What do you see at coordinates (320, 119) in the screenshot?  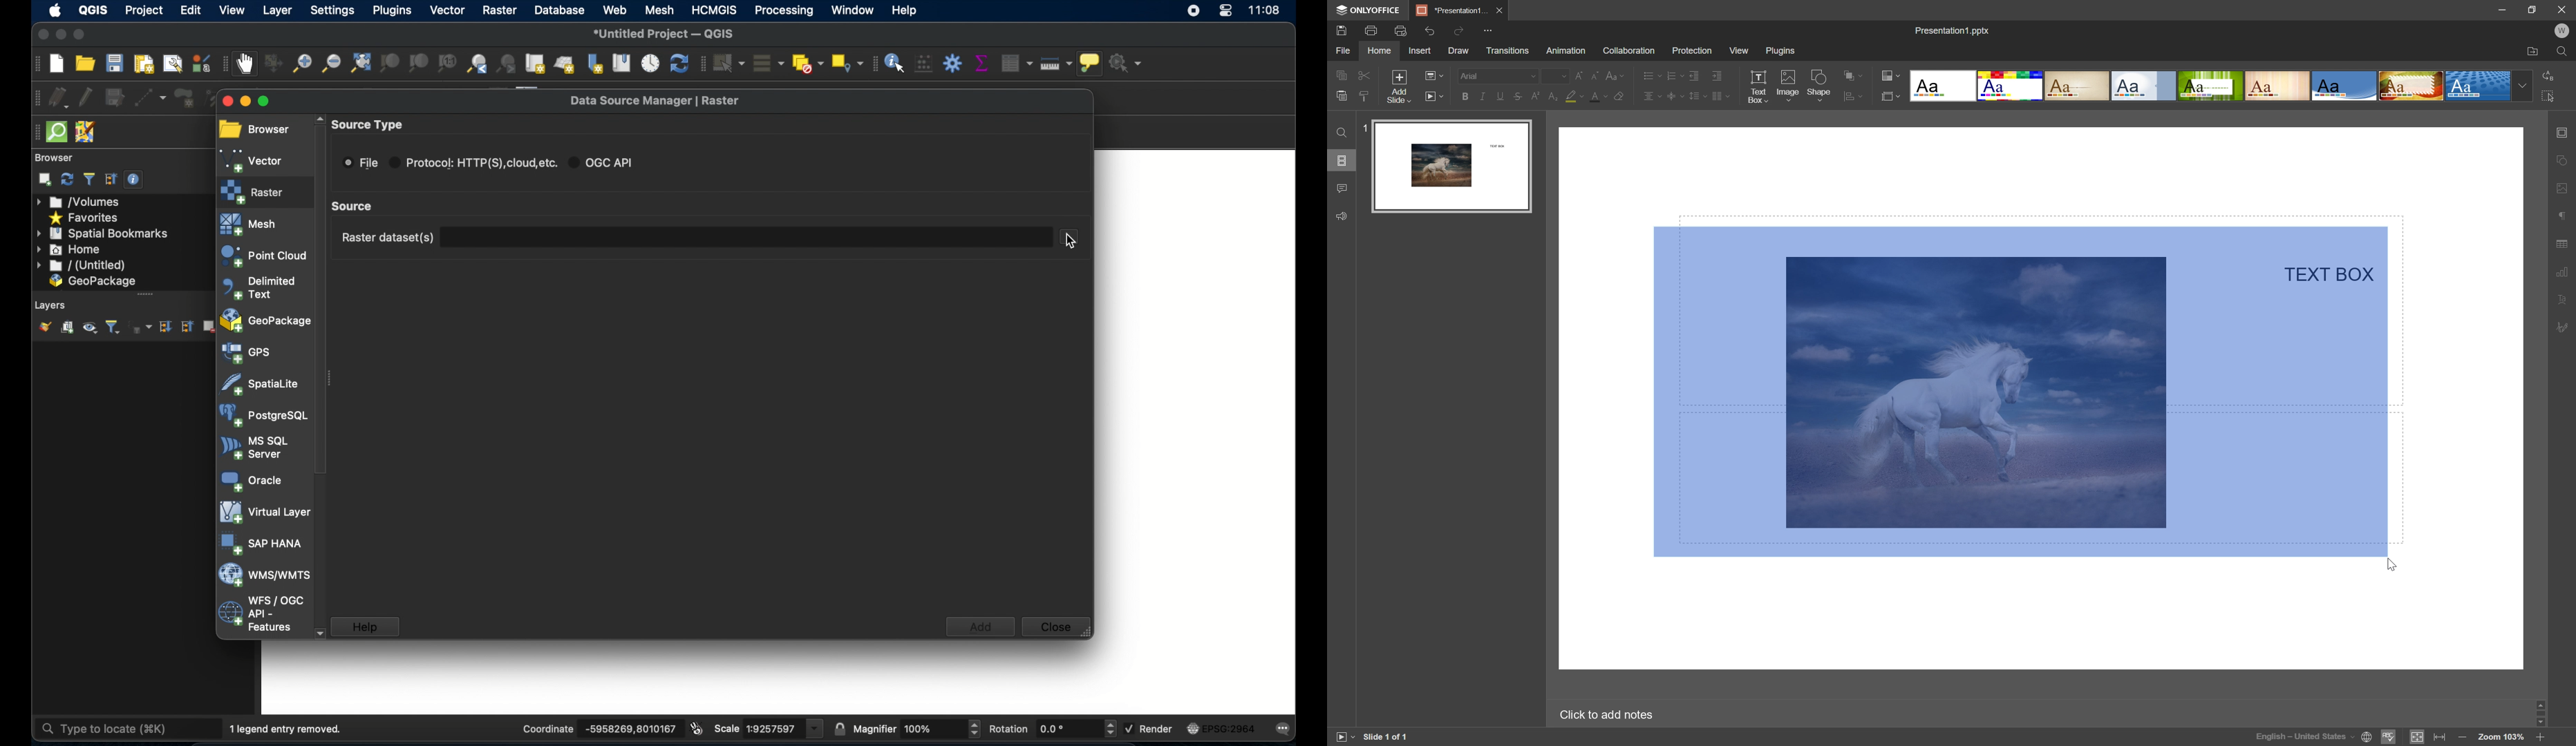 I see `scroll up arrow` at bounding box center [320, 119].